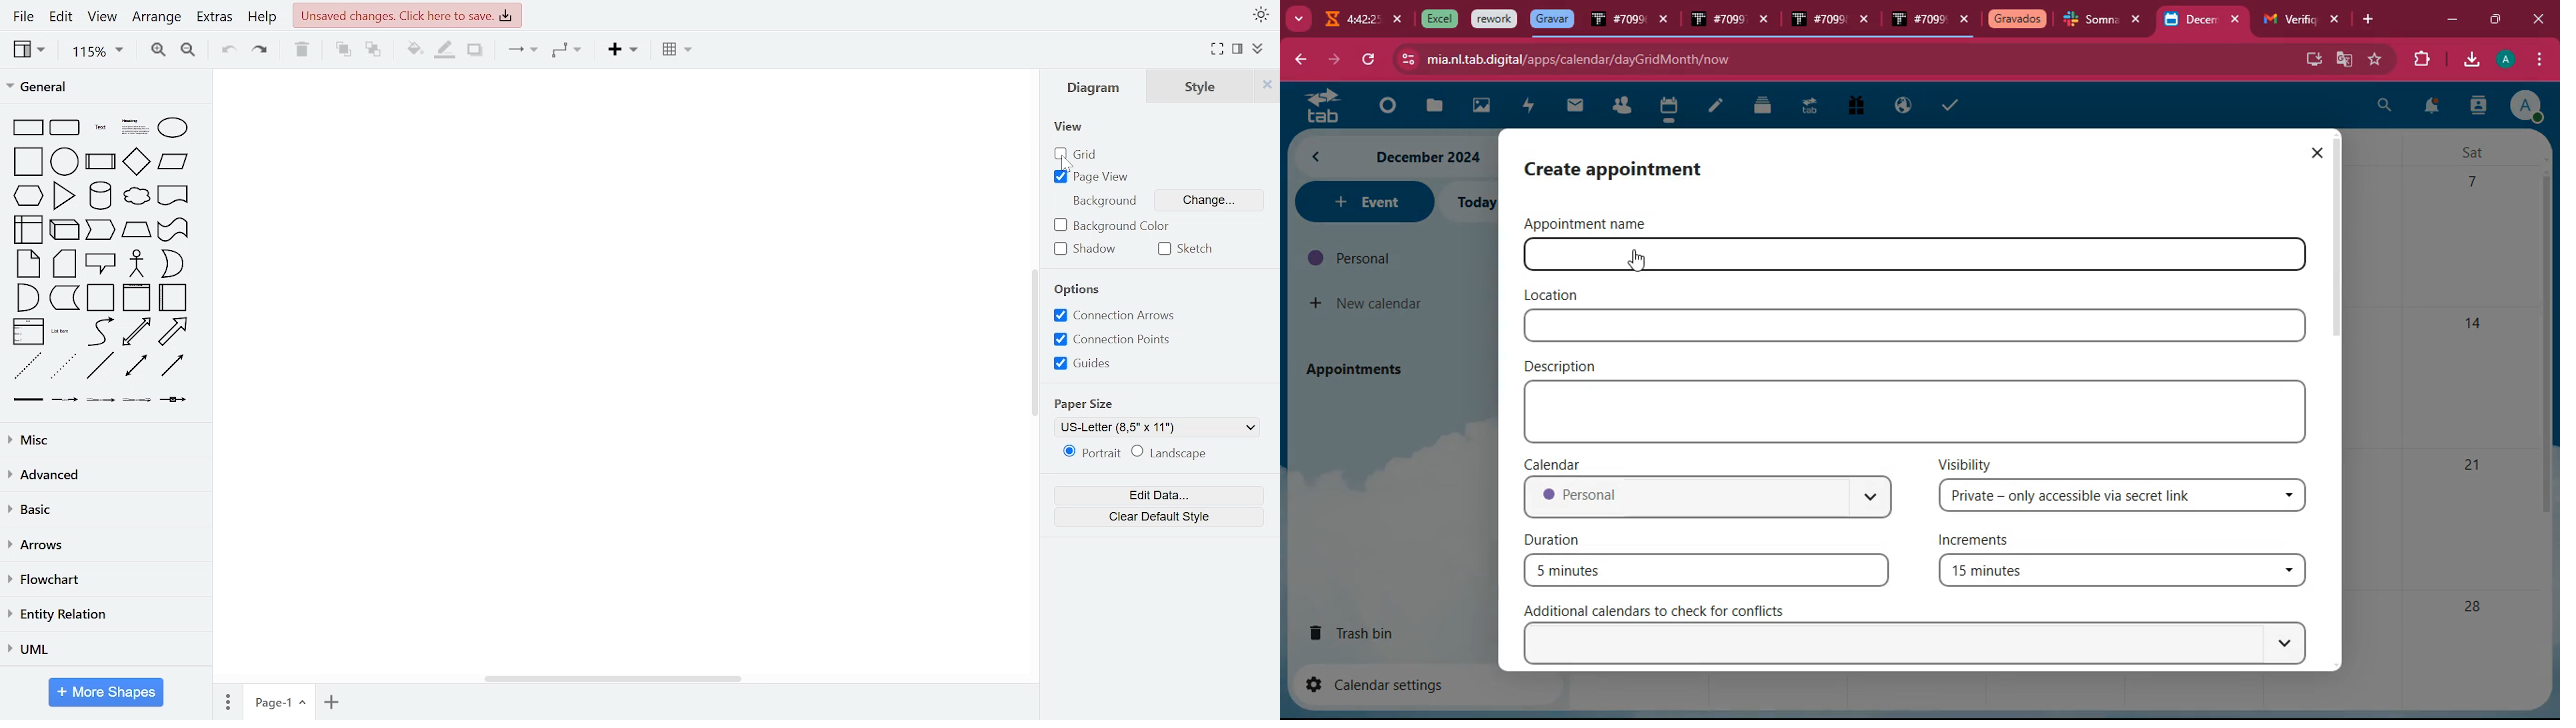 Image resolution: width=2576 pixels, height=728 pixels. What do you see at coordinates (1953, 104) in the screenshot?
I see `taks` at bounding box center [1953, 104].